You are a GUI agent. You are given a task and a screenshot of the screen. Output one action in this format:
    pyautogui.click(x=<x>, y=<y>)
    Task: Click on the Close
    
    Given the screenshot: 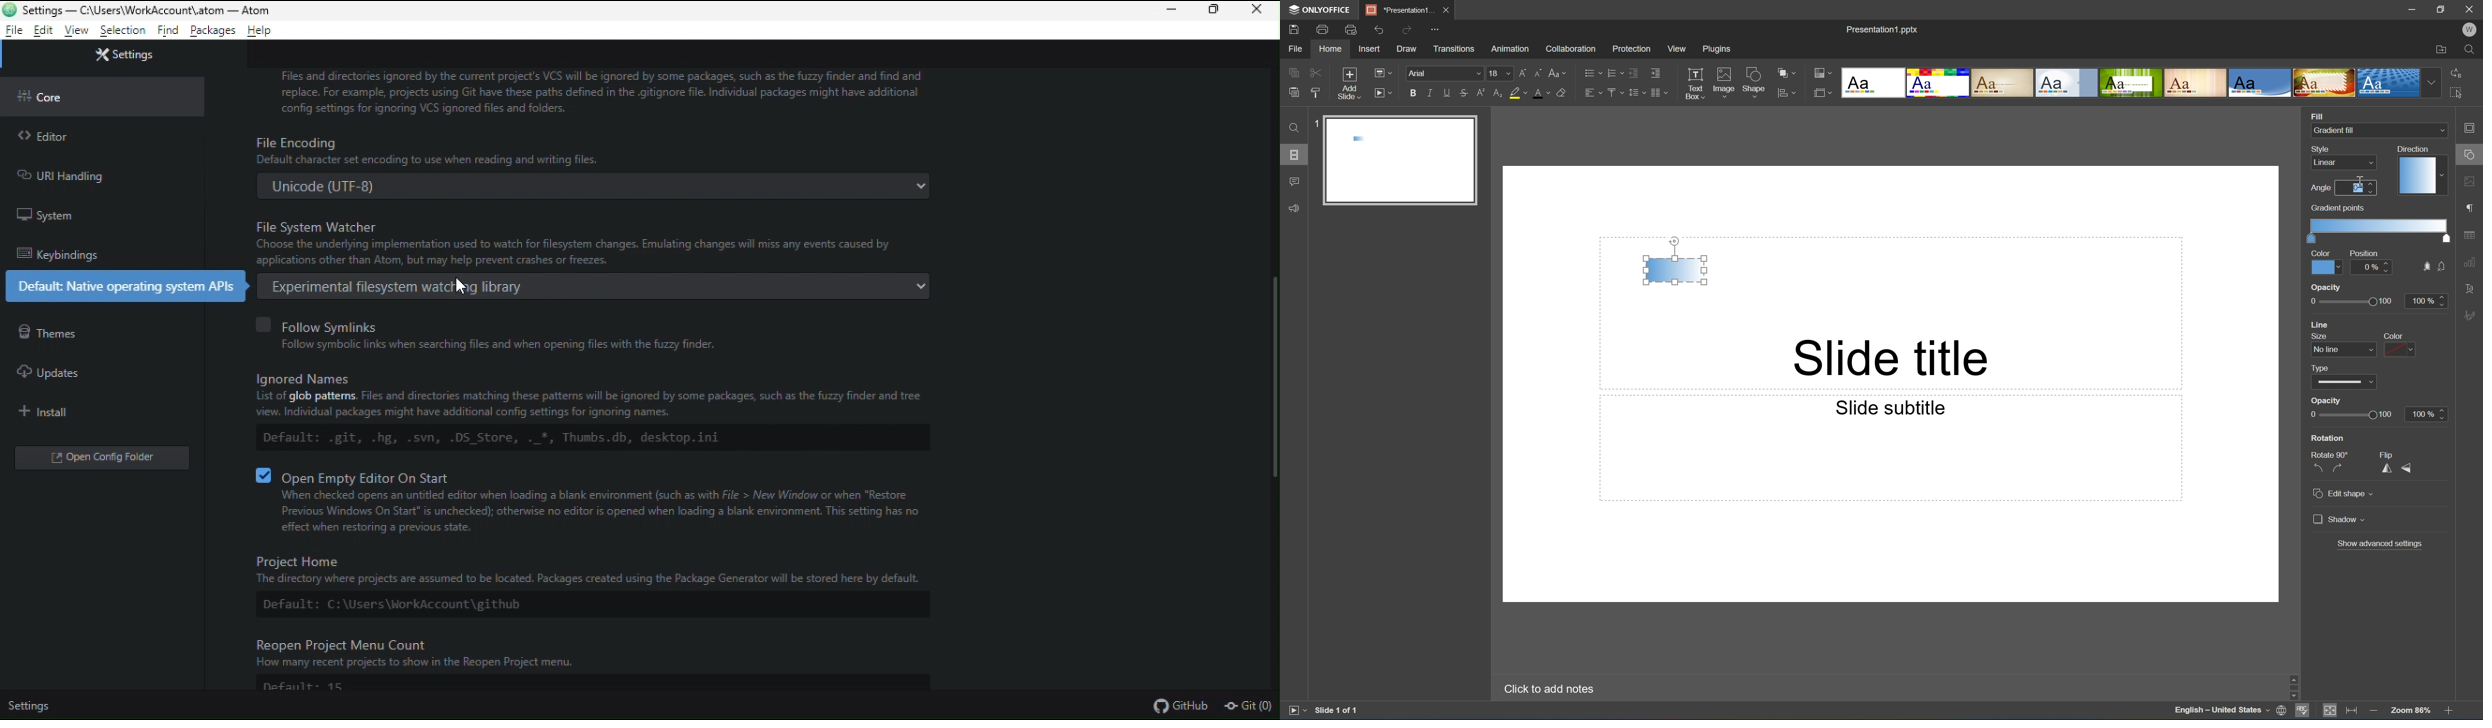 What is the action you would take?
    pyautogui.click(x=1261, y=12)
    